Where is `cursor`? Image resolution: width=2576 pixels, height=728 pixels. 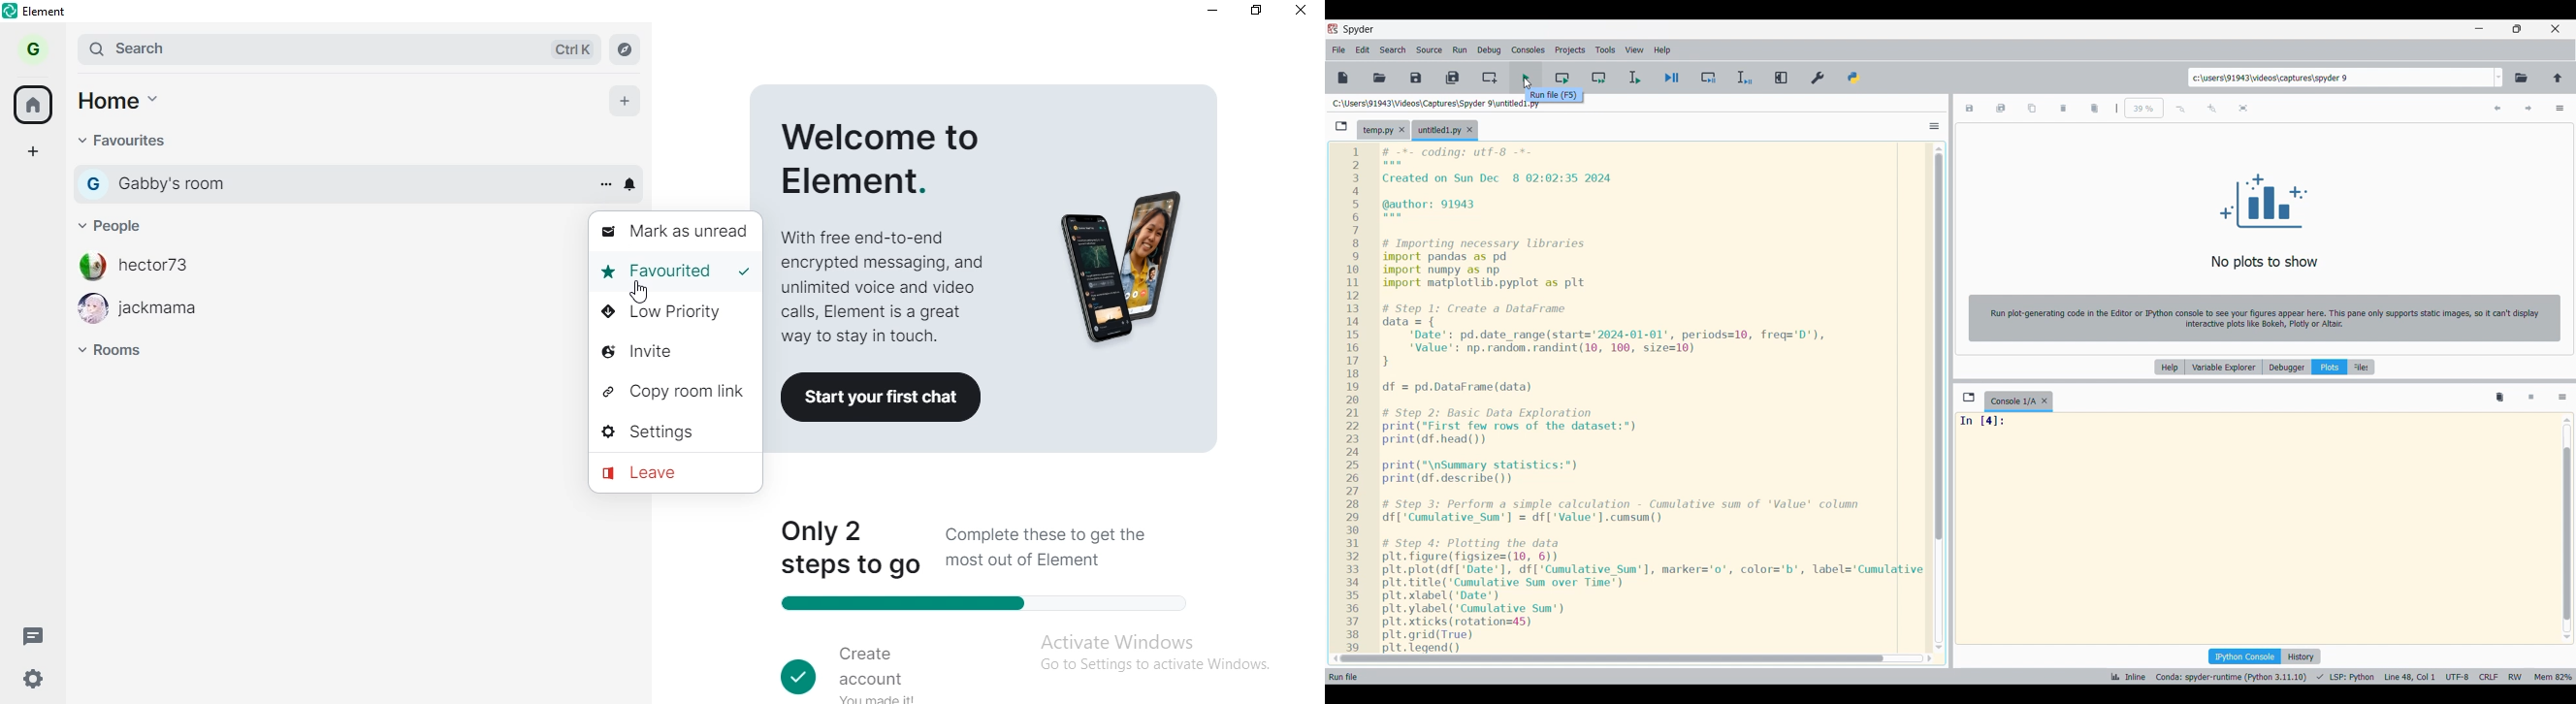 cursor is located at coordinates (1529, 85).